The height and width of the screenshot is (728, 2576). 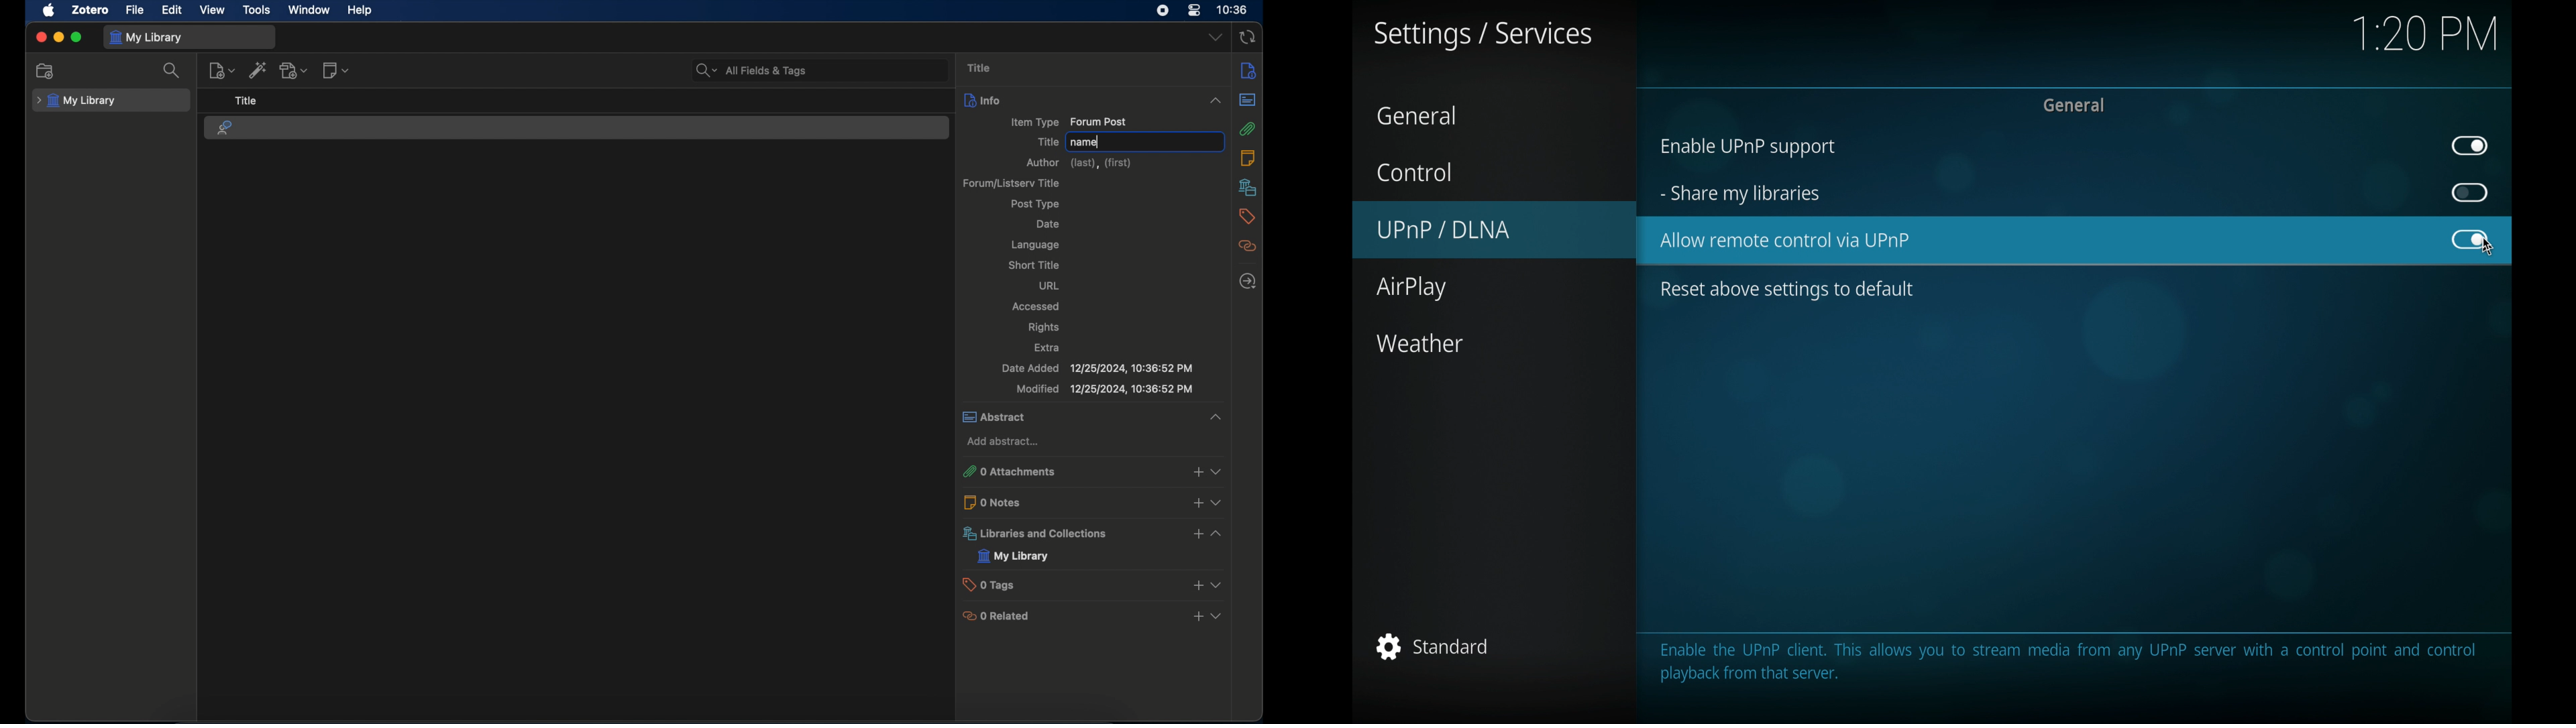 What do you see at coordinates (257, 9) in the screenshot?
I see `tools` at bounding box center [257, 9].